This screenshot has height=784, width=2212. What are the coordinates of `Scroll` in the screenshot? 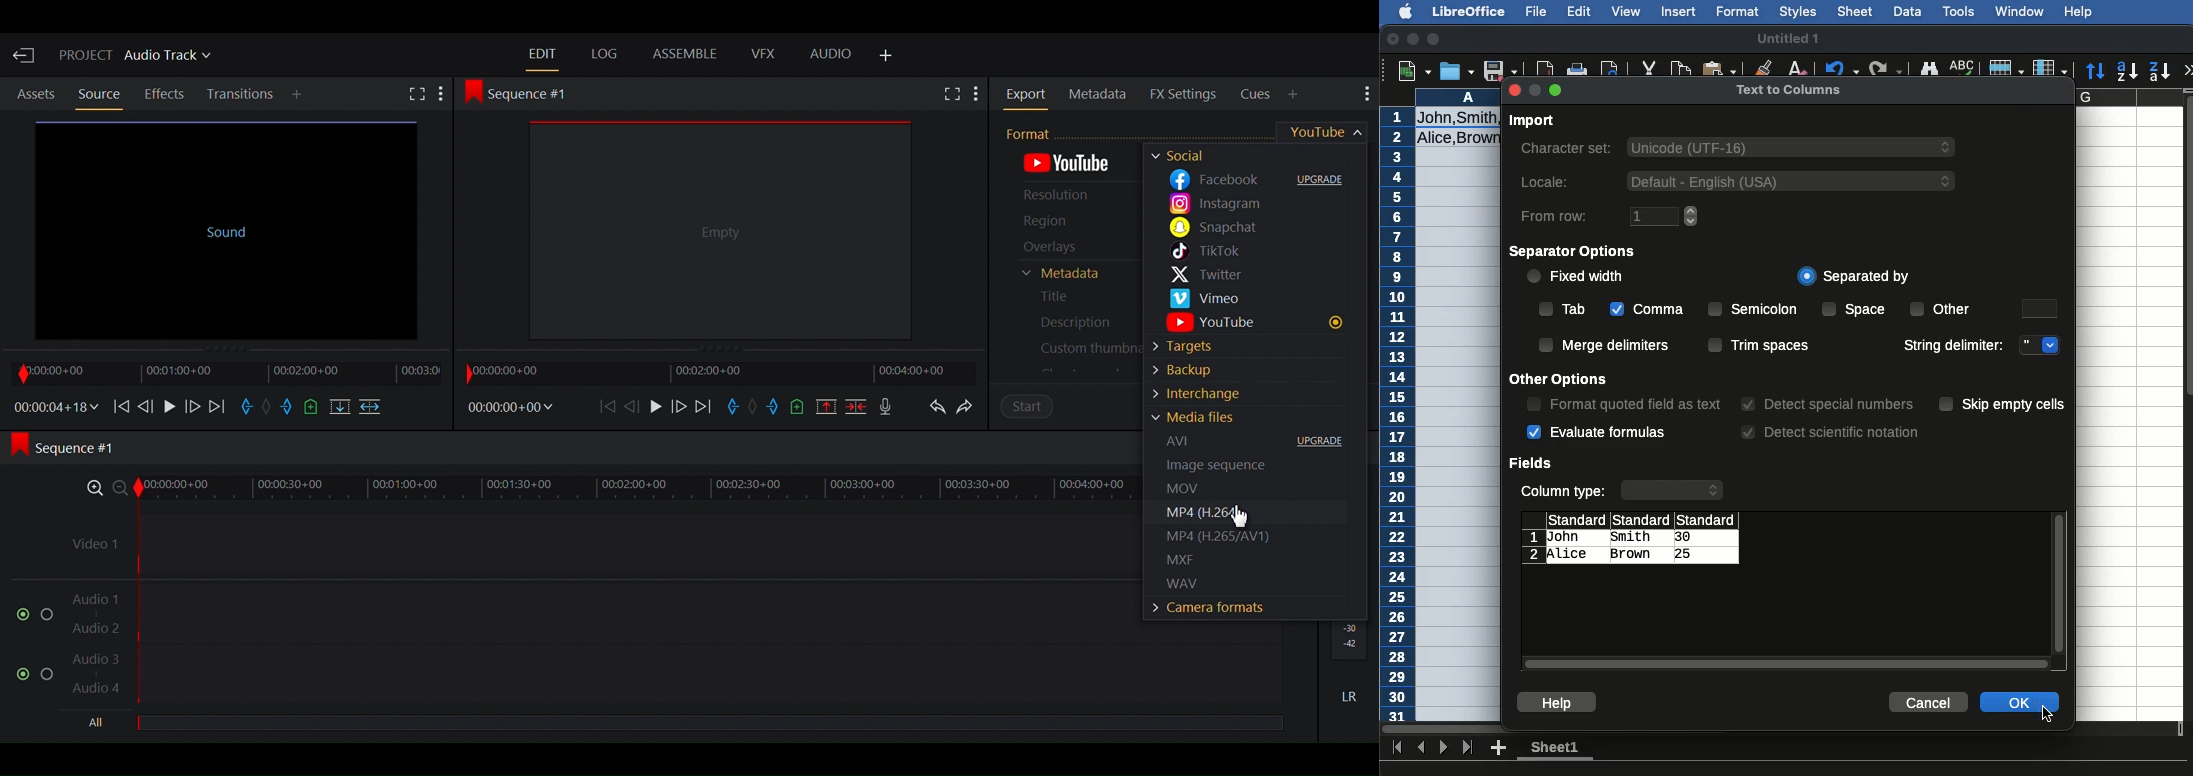 It's located at (2188, 424).